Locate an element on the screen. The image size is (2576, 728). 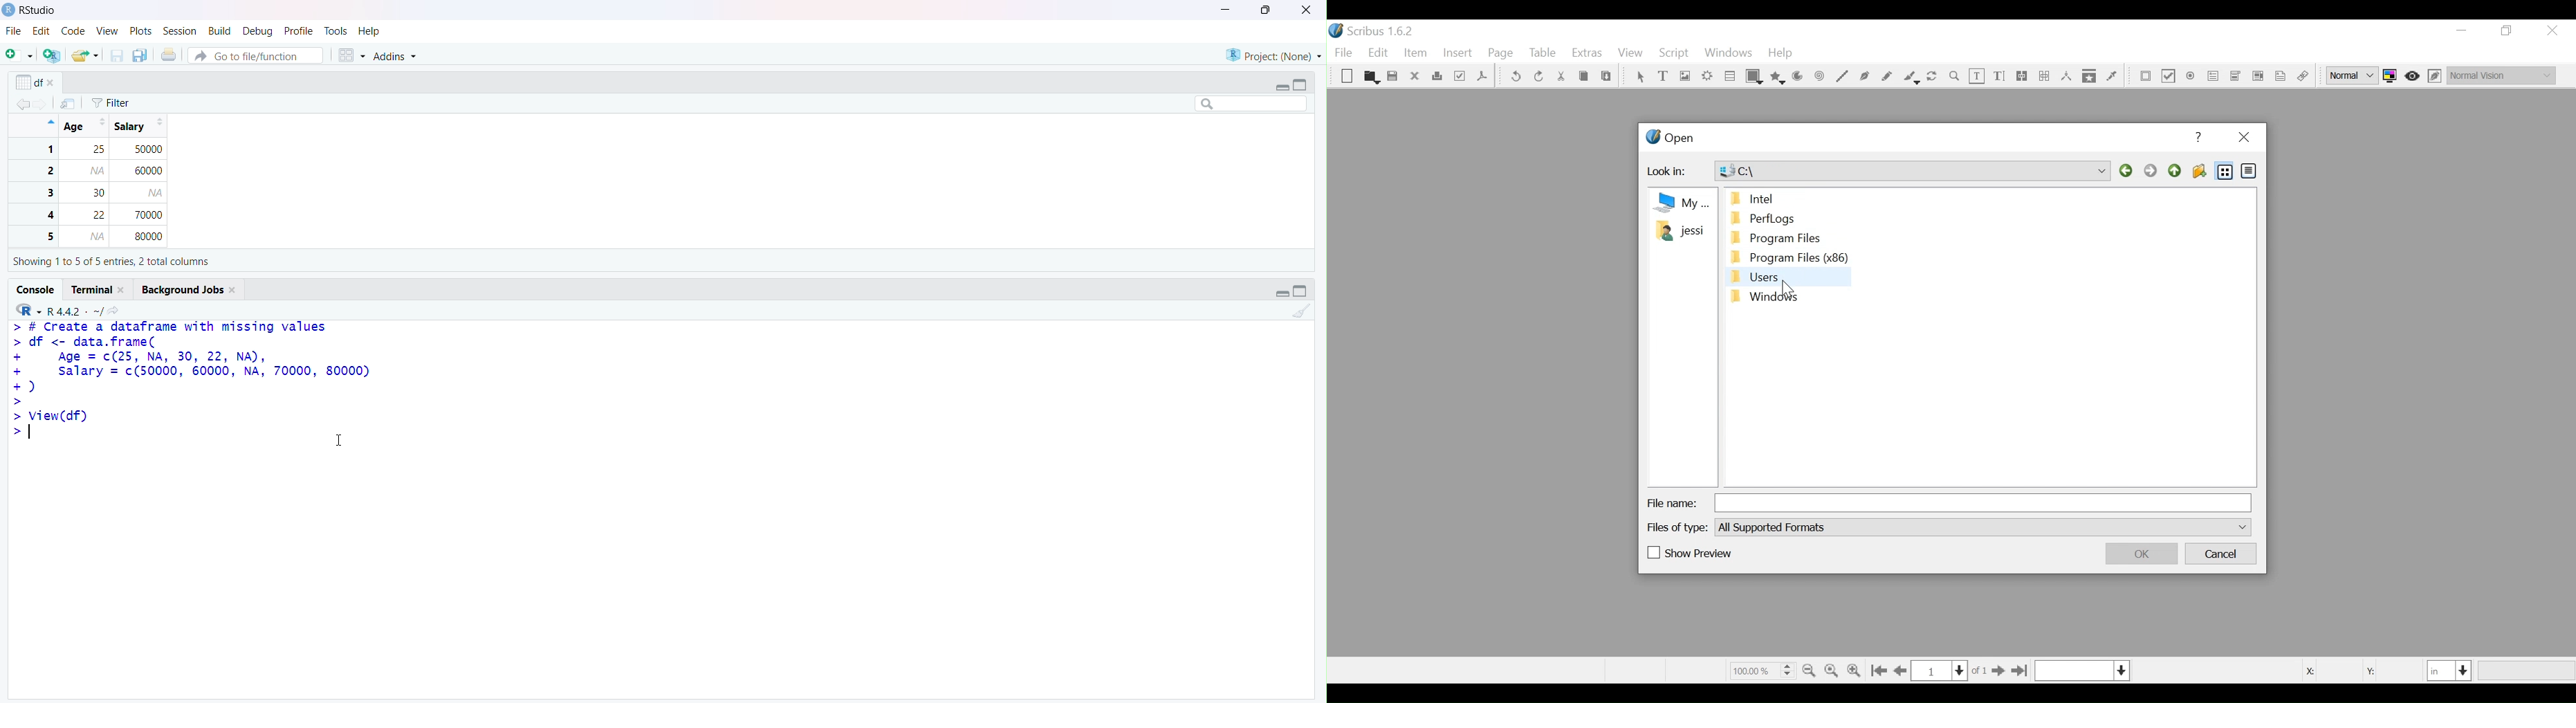
Redo is located at coordinates (1538, 76).